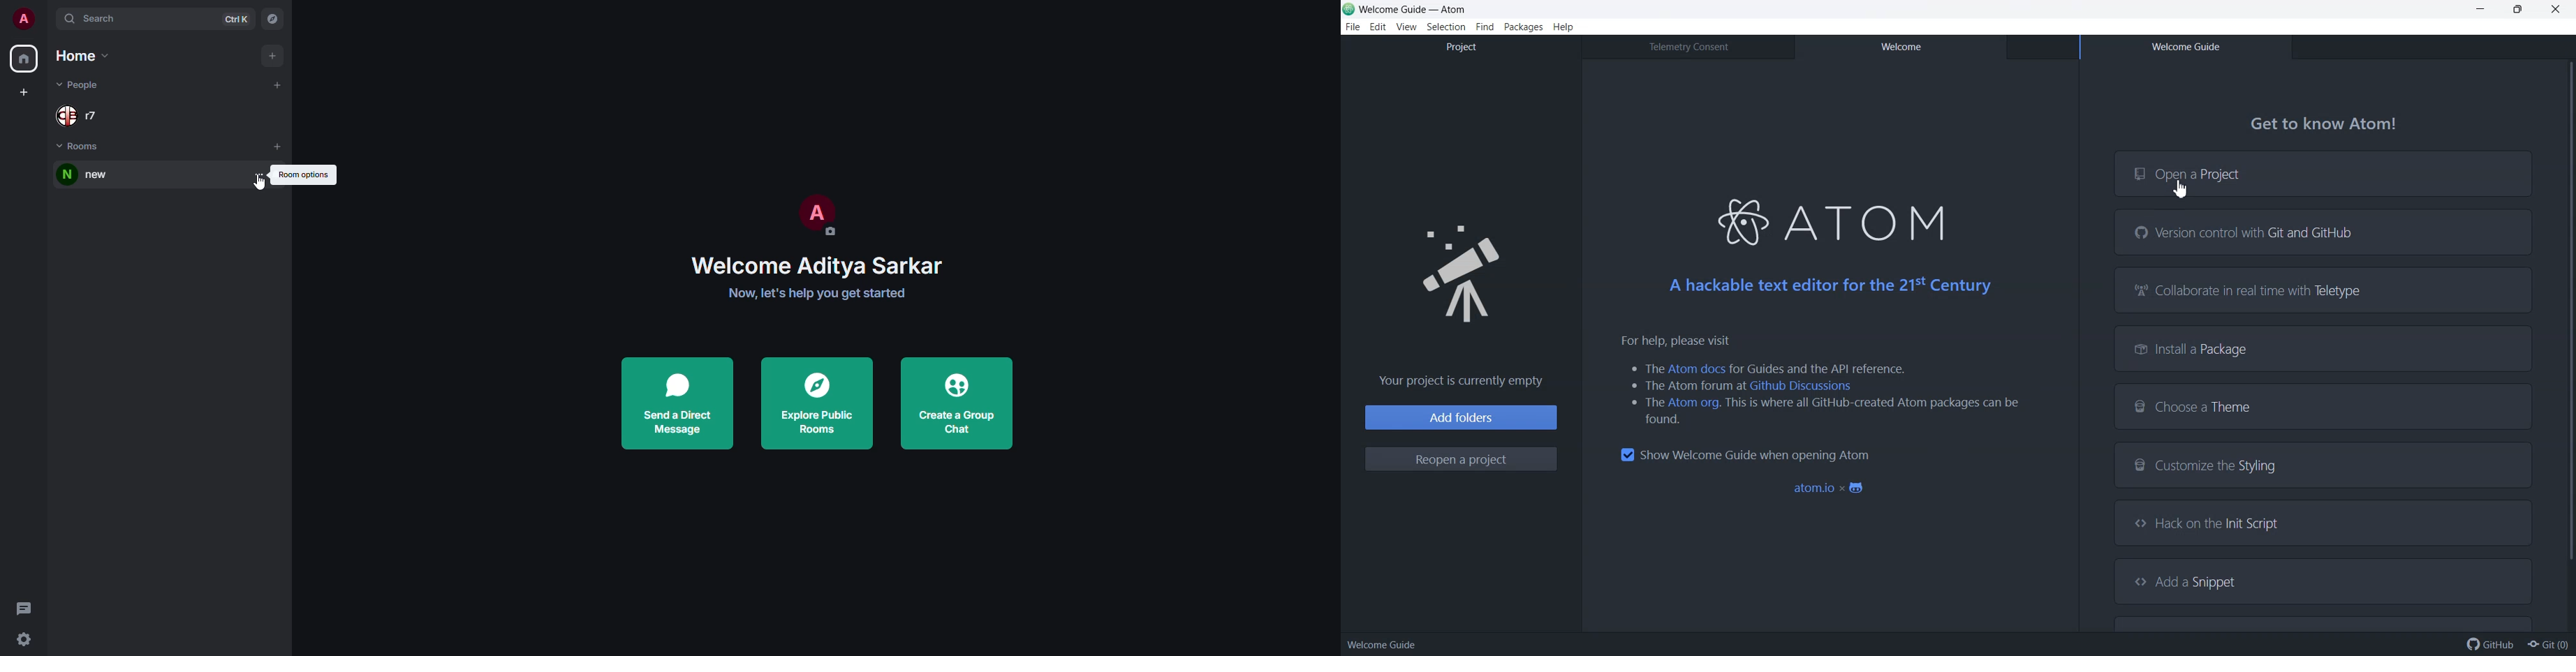 This screenshot has width=2576, height=672. Describe the element at coordinates (84, 57) in the screenshot. I see `home` at that location.